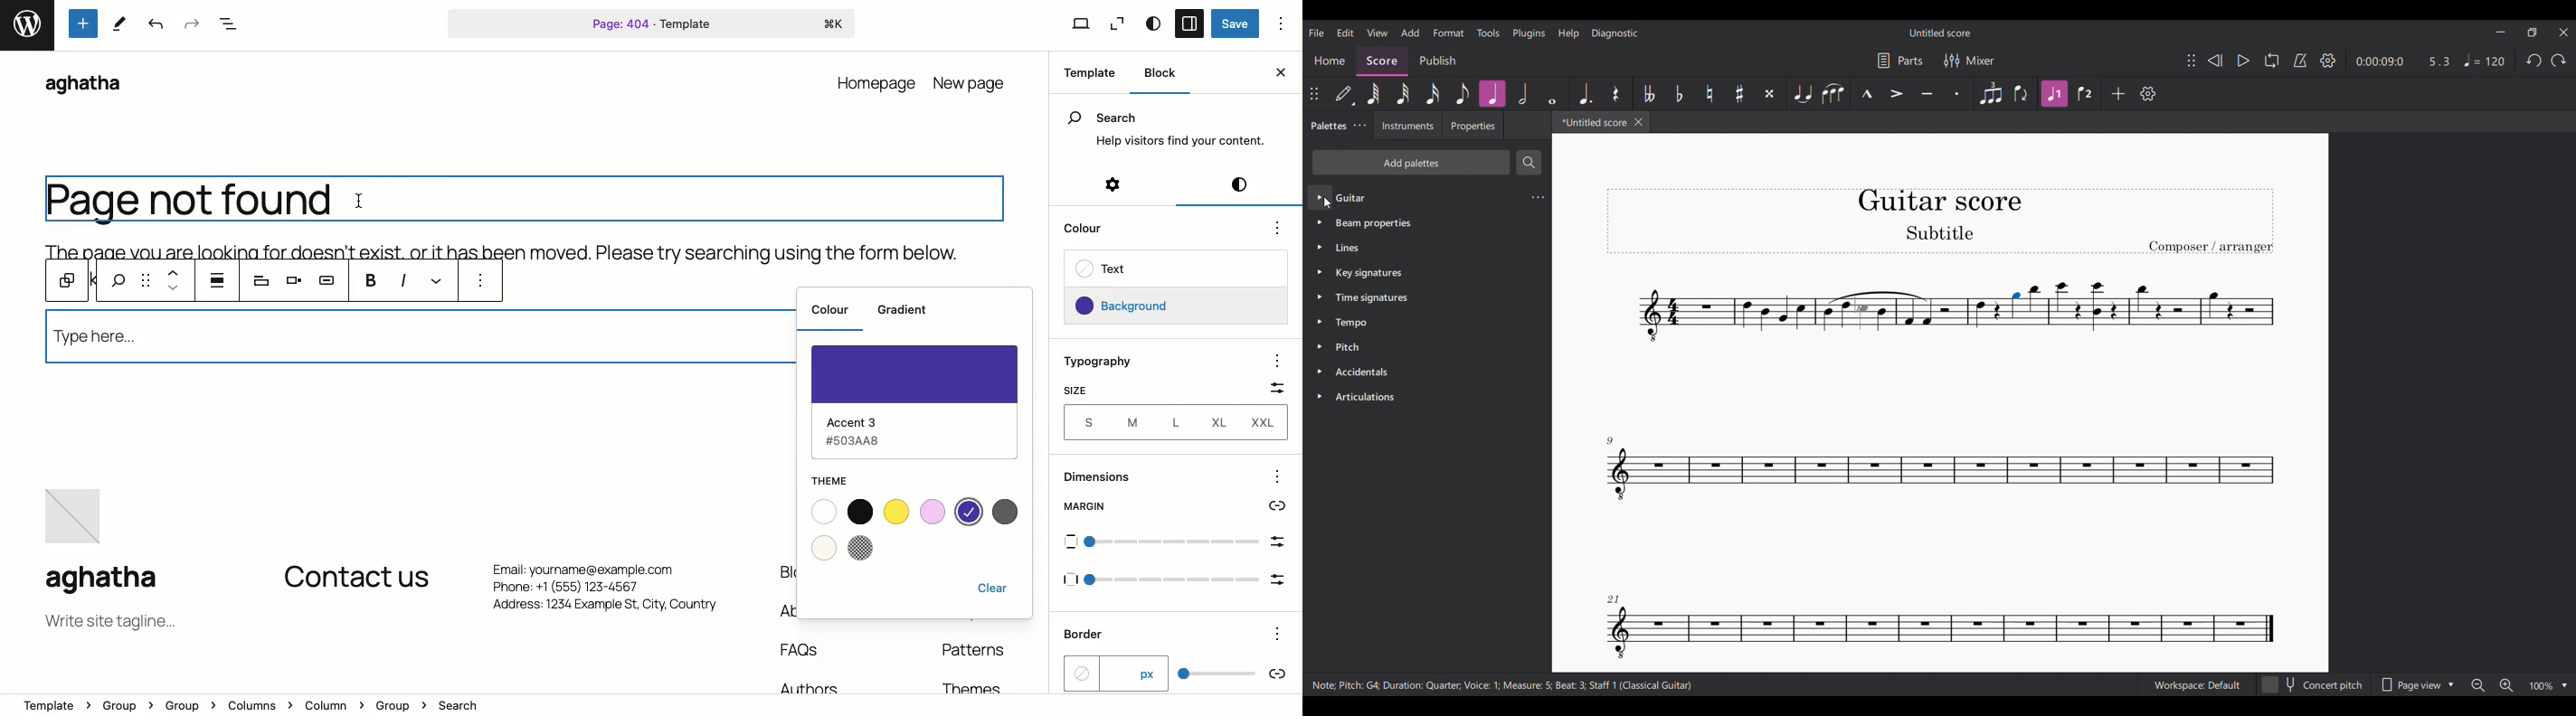 This screenshot has height=728, width=2576. I want to click on Description of current selection, so click(1503, 684).